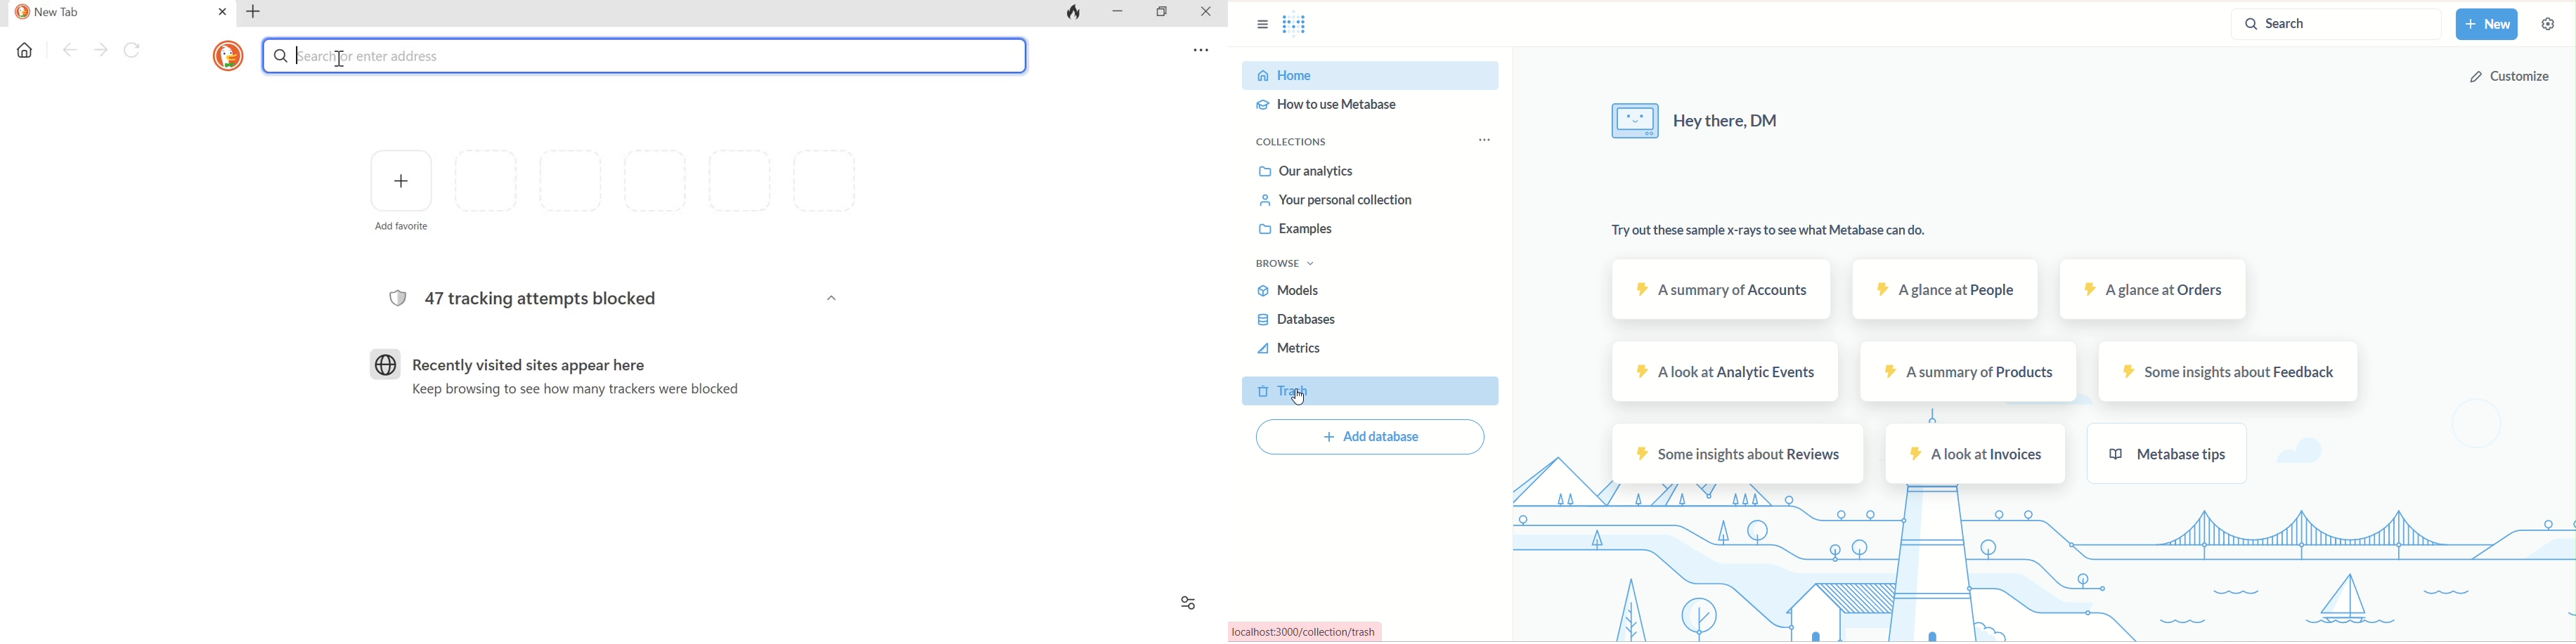 This screenshot has width=2576, height=644. I want to click on a summary of accounts, so click(1711, 293).